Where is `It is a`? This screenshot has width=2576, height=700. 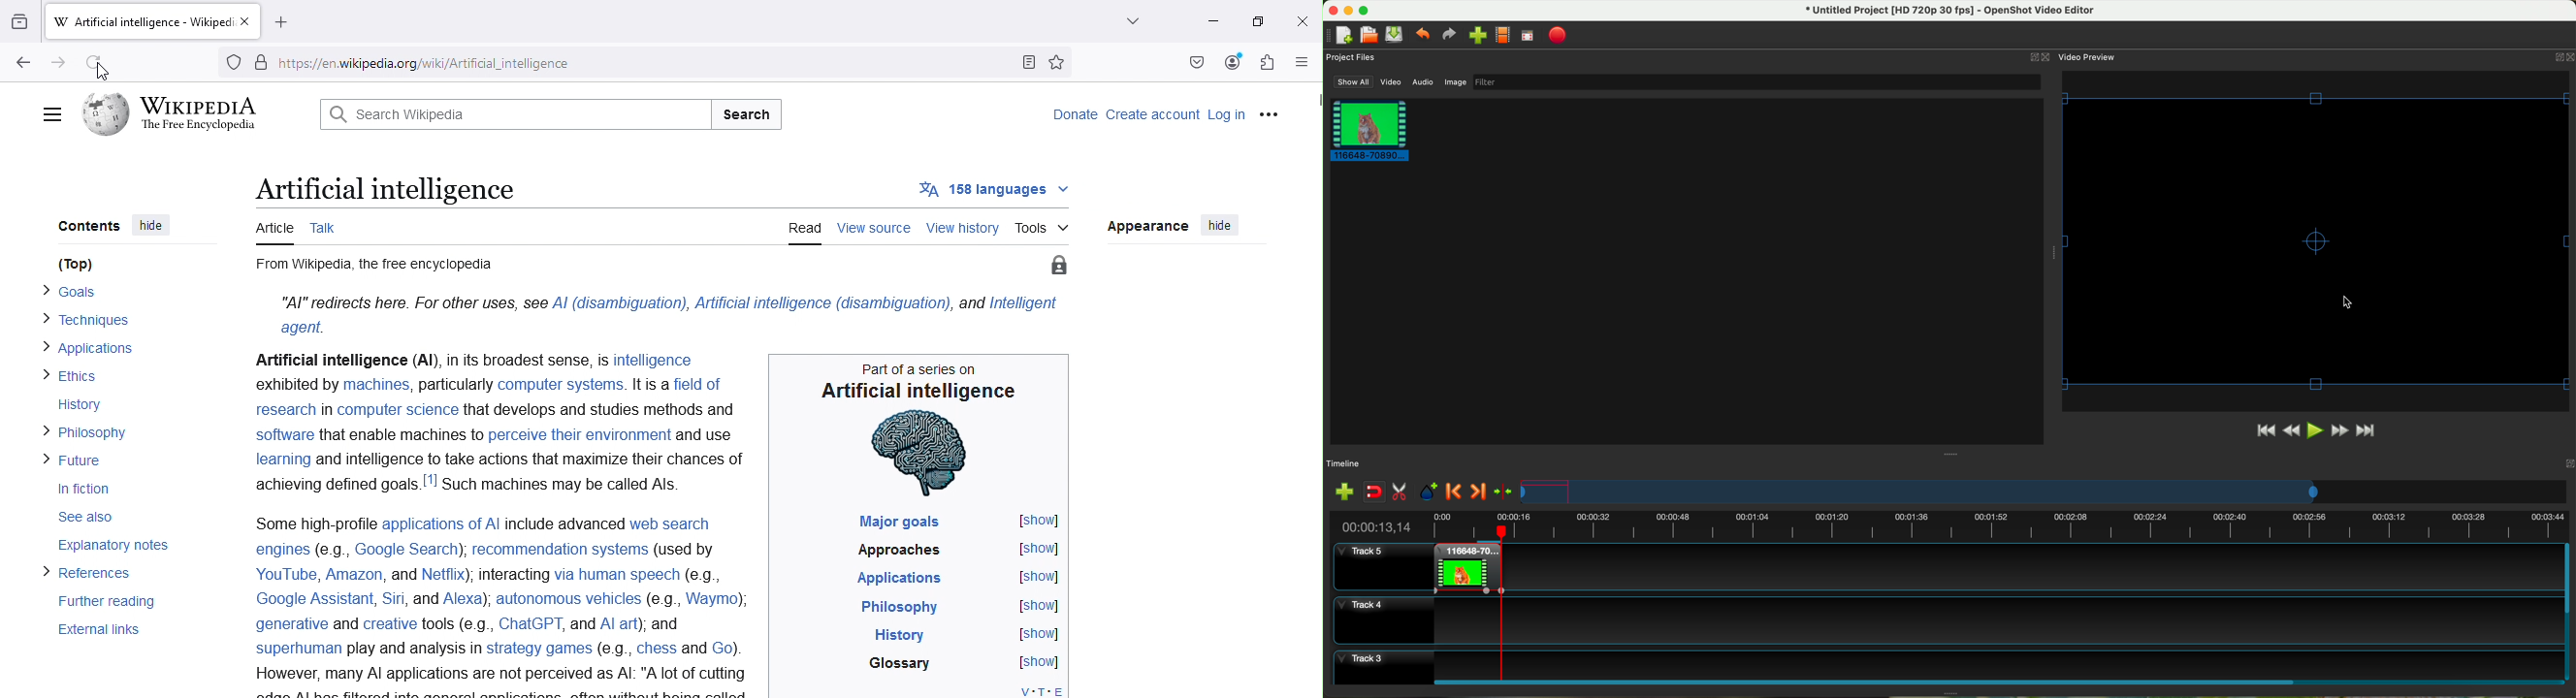
It is a is located at coordinates (649, 387).